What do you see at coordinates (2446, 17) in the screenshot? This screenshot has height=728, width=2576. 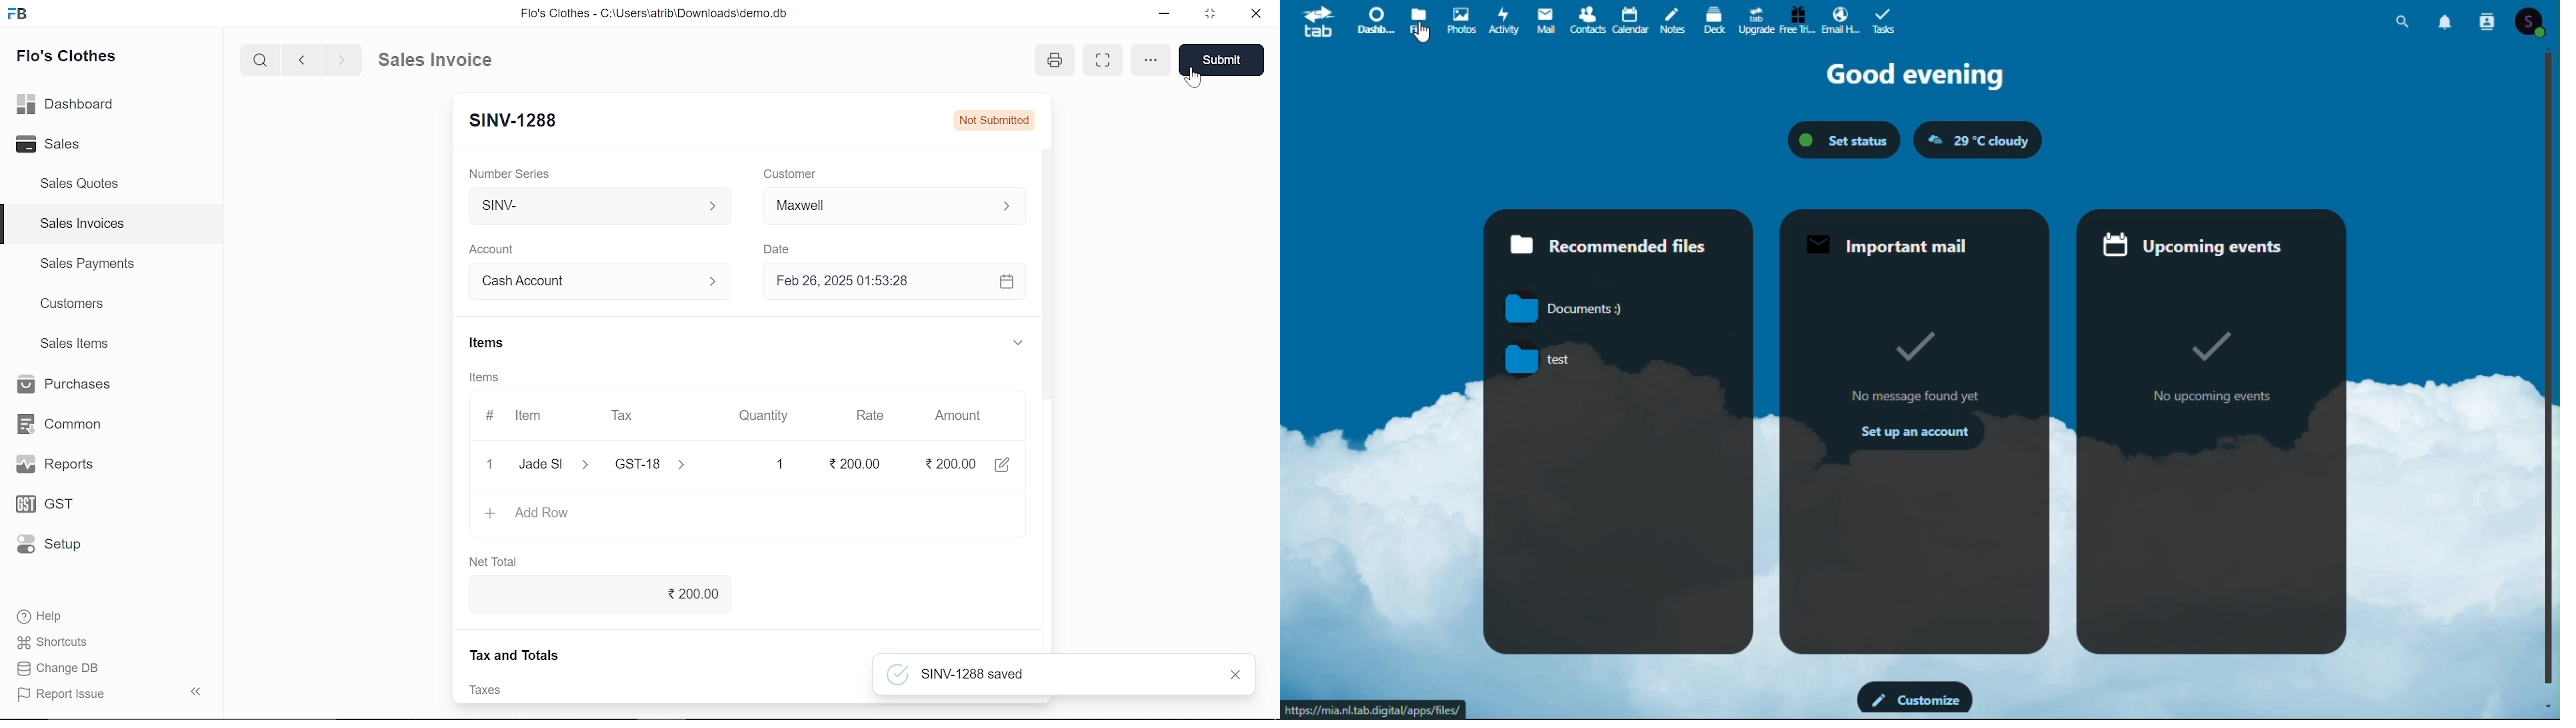 I see `` at bounding box center [2446, 17].